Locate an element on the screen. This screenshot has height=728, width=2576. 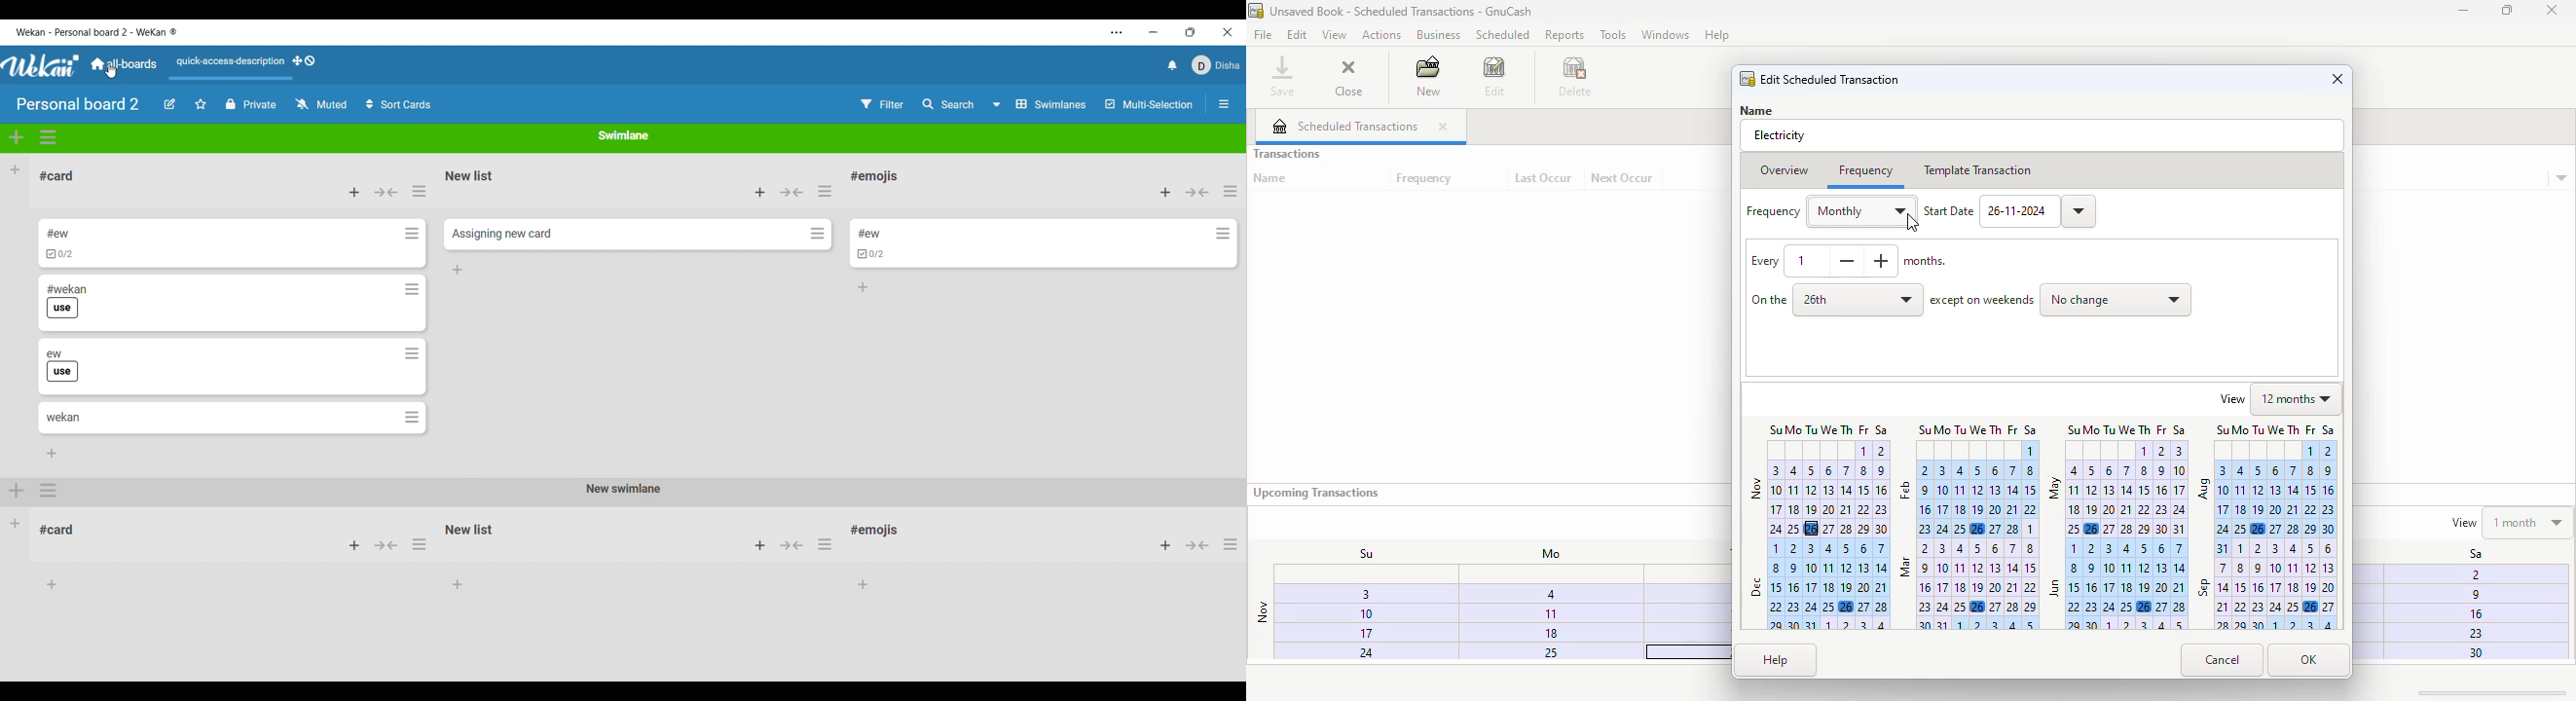
edit is located at coordinates (1298, 35).